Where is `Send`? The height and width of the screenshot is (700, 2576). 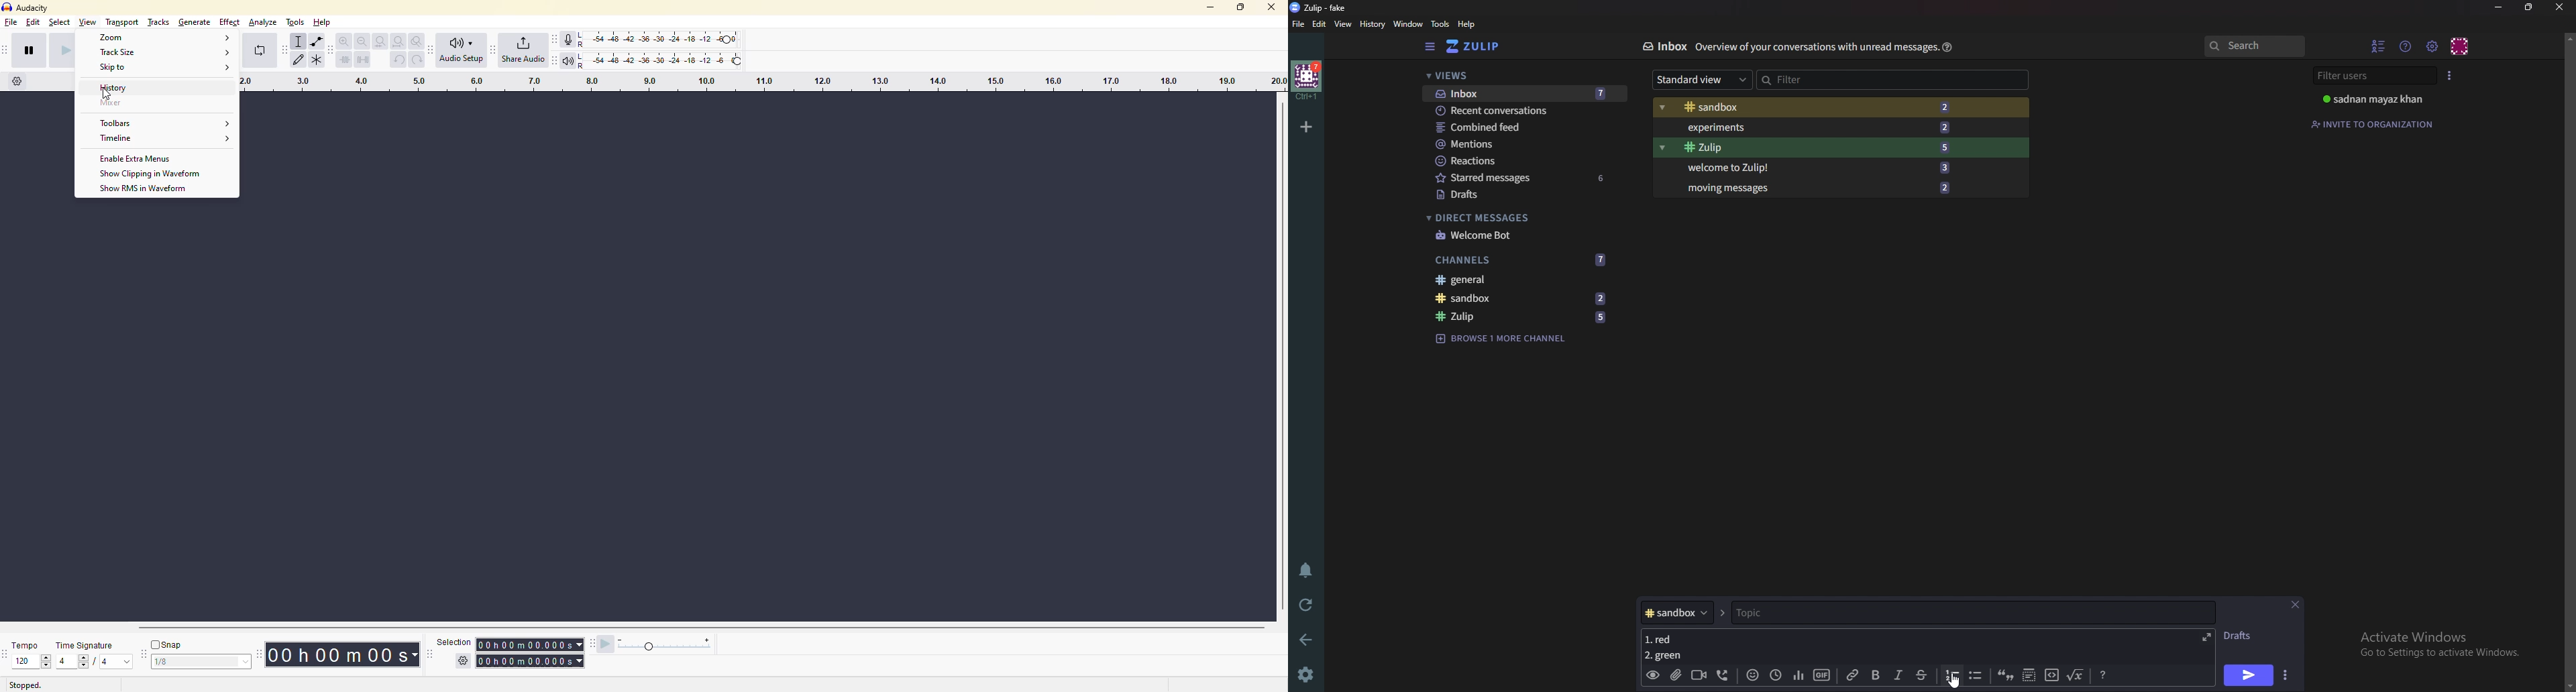
Send is located at coordinates (2249, 675).